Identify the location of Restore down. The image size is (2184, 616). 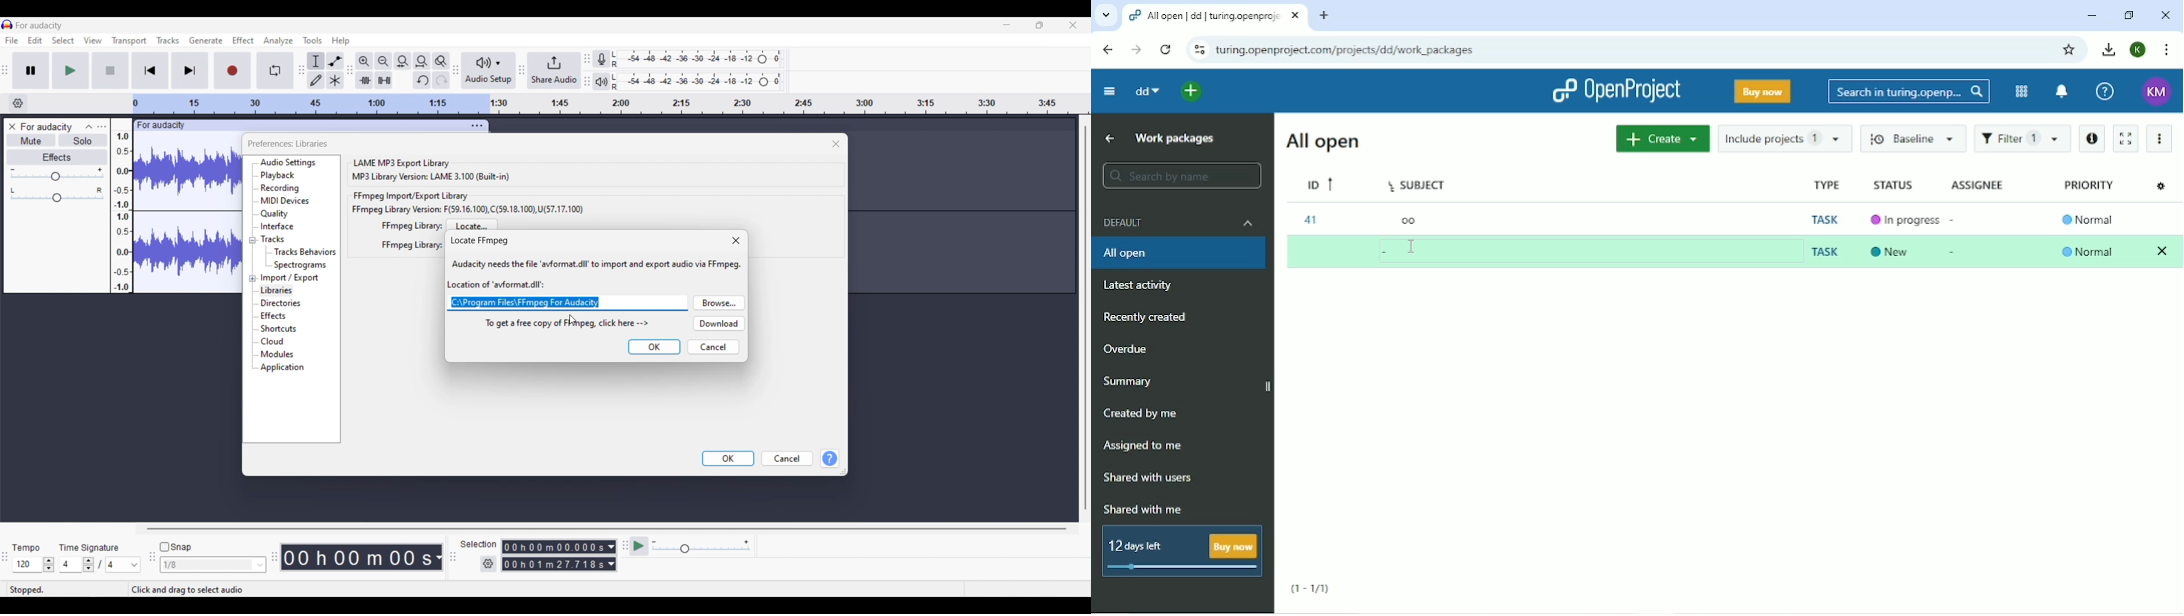
(2126, 15).